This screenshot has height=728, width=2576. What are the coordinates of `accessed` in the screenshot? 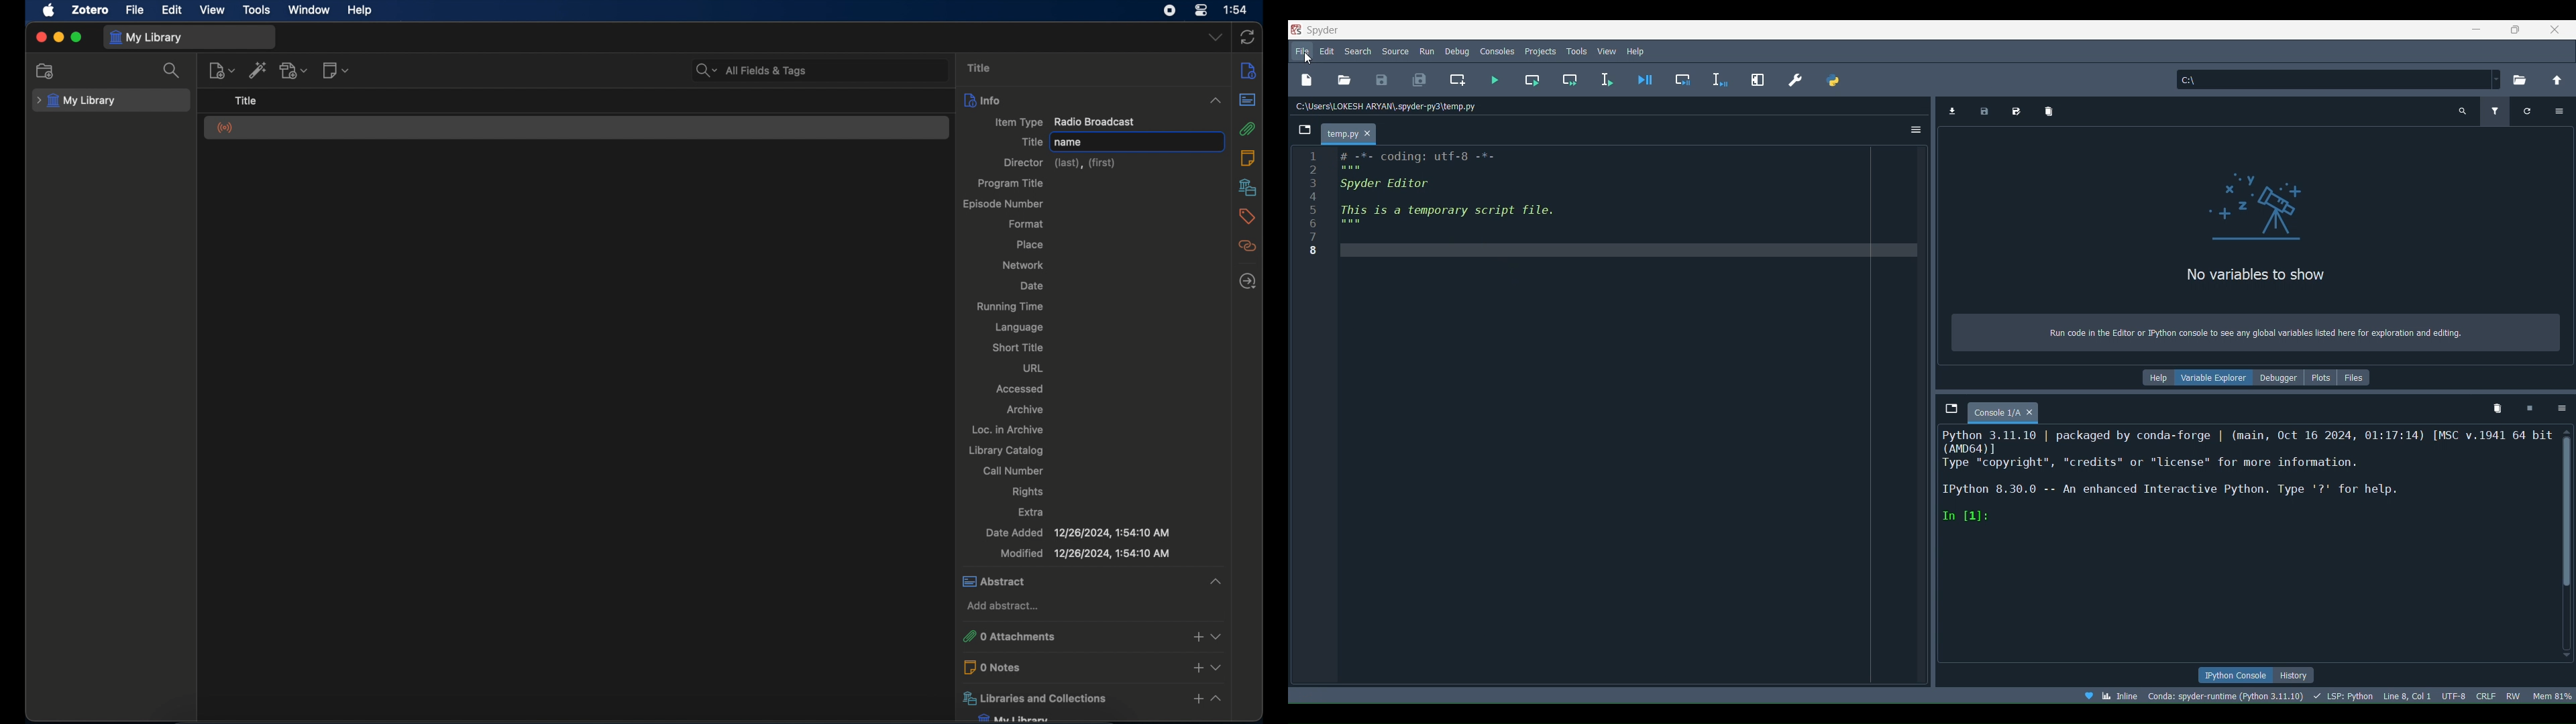 It's located at (1020, 389).